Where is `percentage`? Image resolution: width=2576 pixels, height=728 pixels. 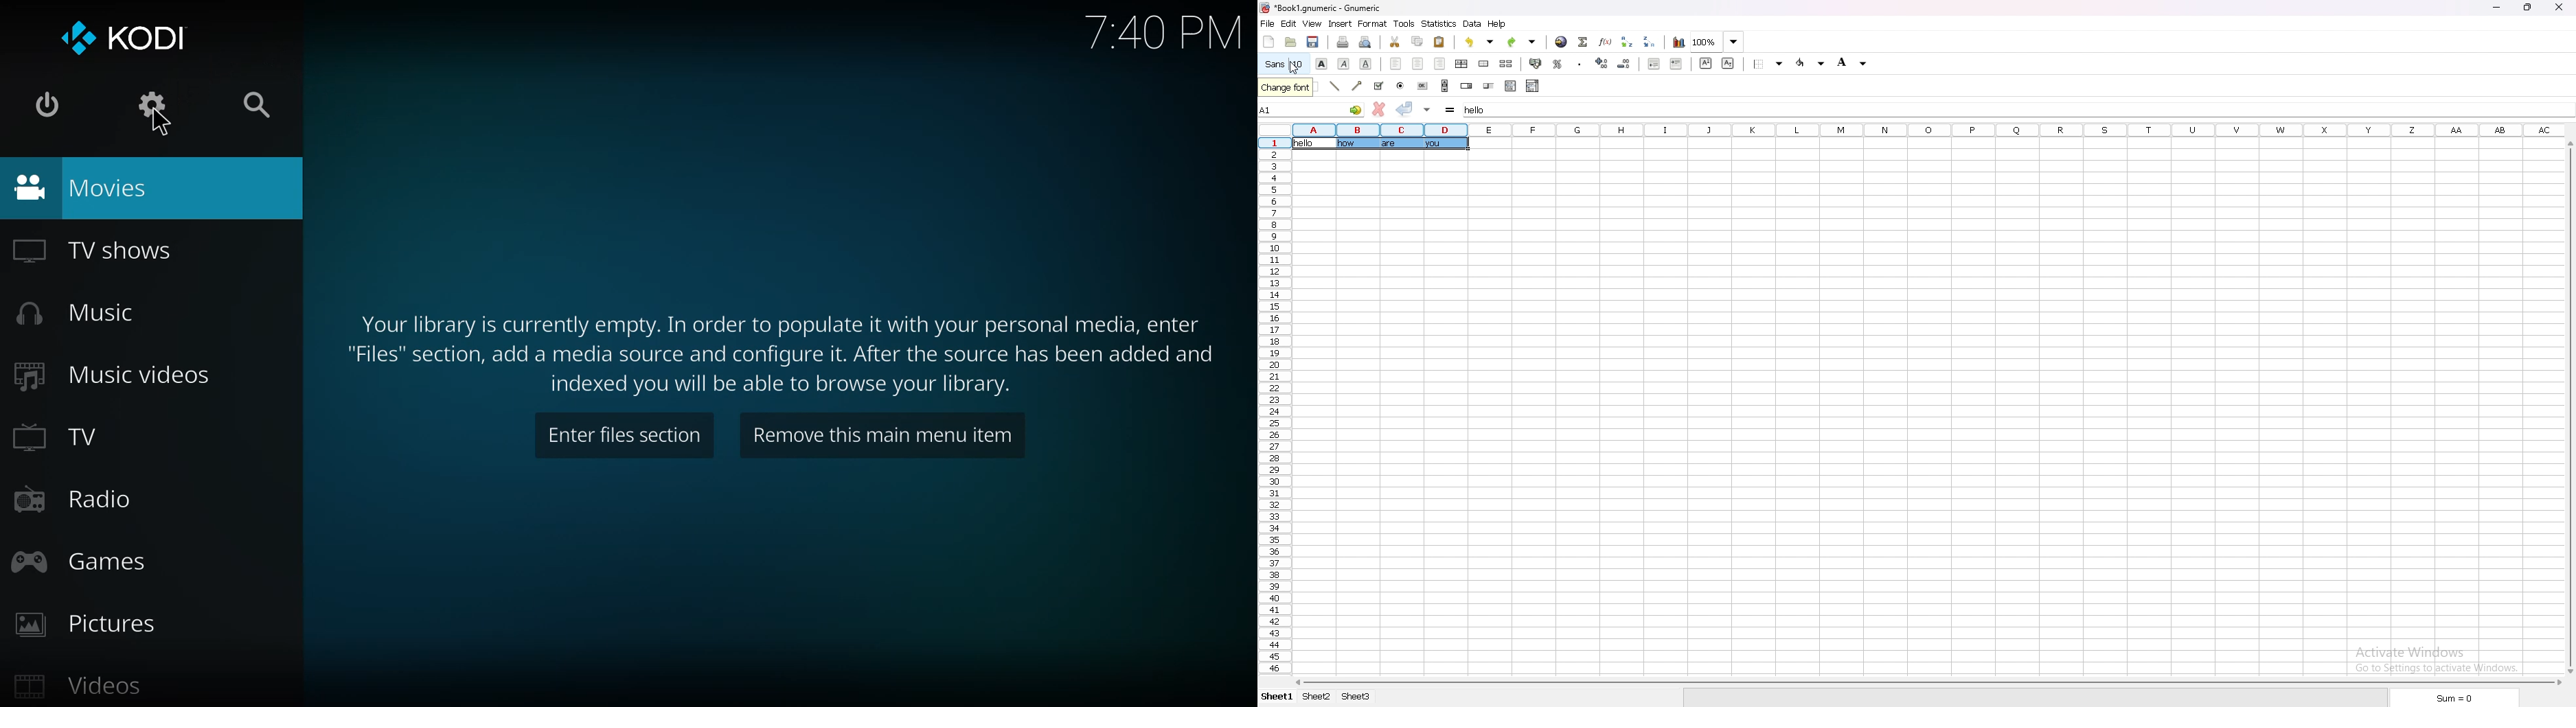
percentage is located at coordinates (1559, 63).